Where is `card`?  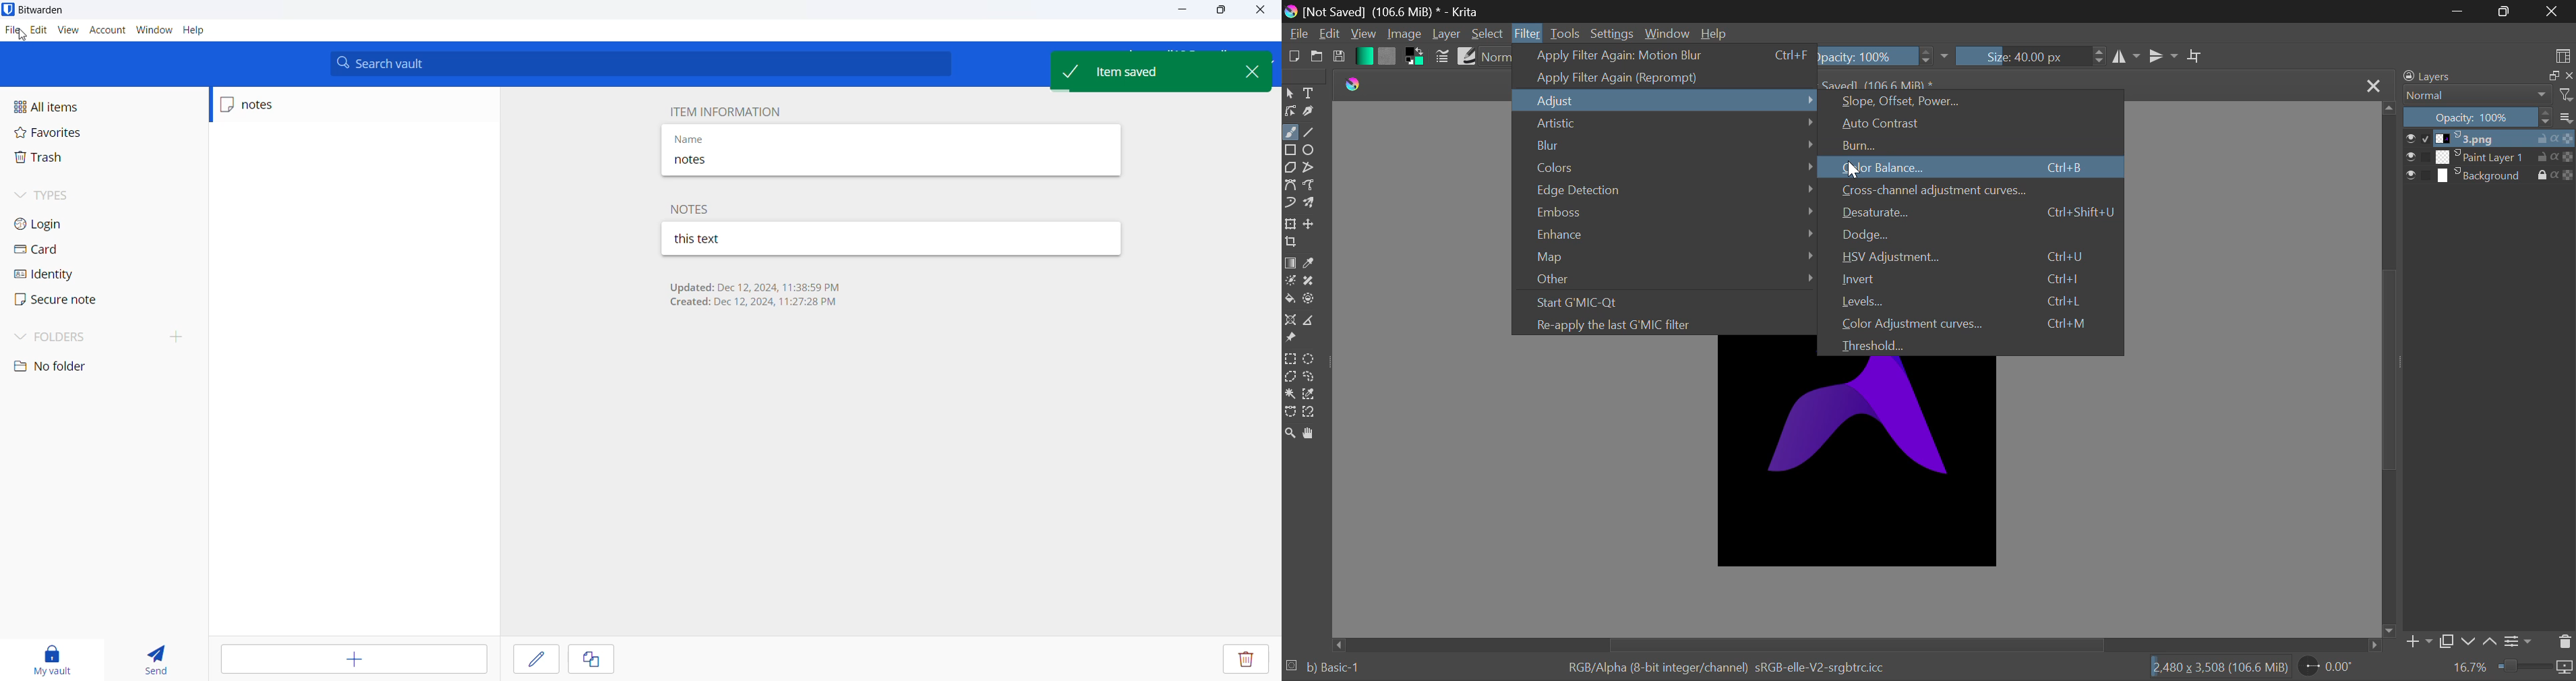
card is located at coordinates (58, 252).